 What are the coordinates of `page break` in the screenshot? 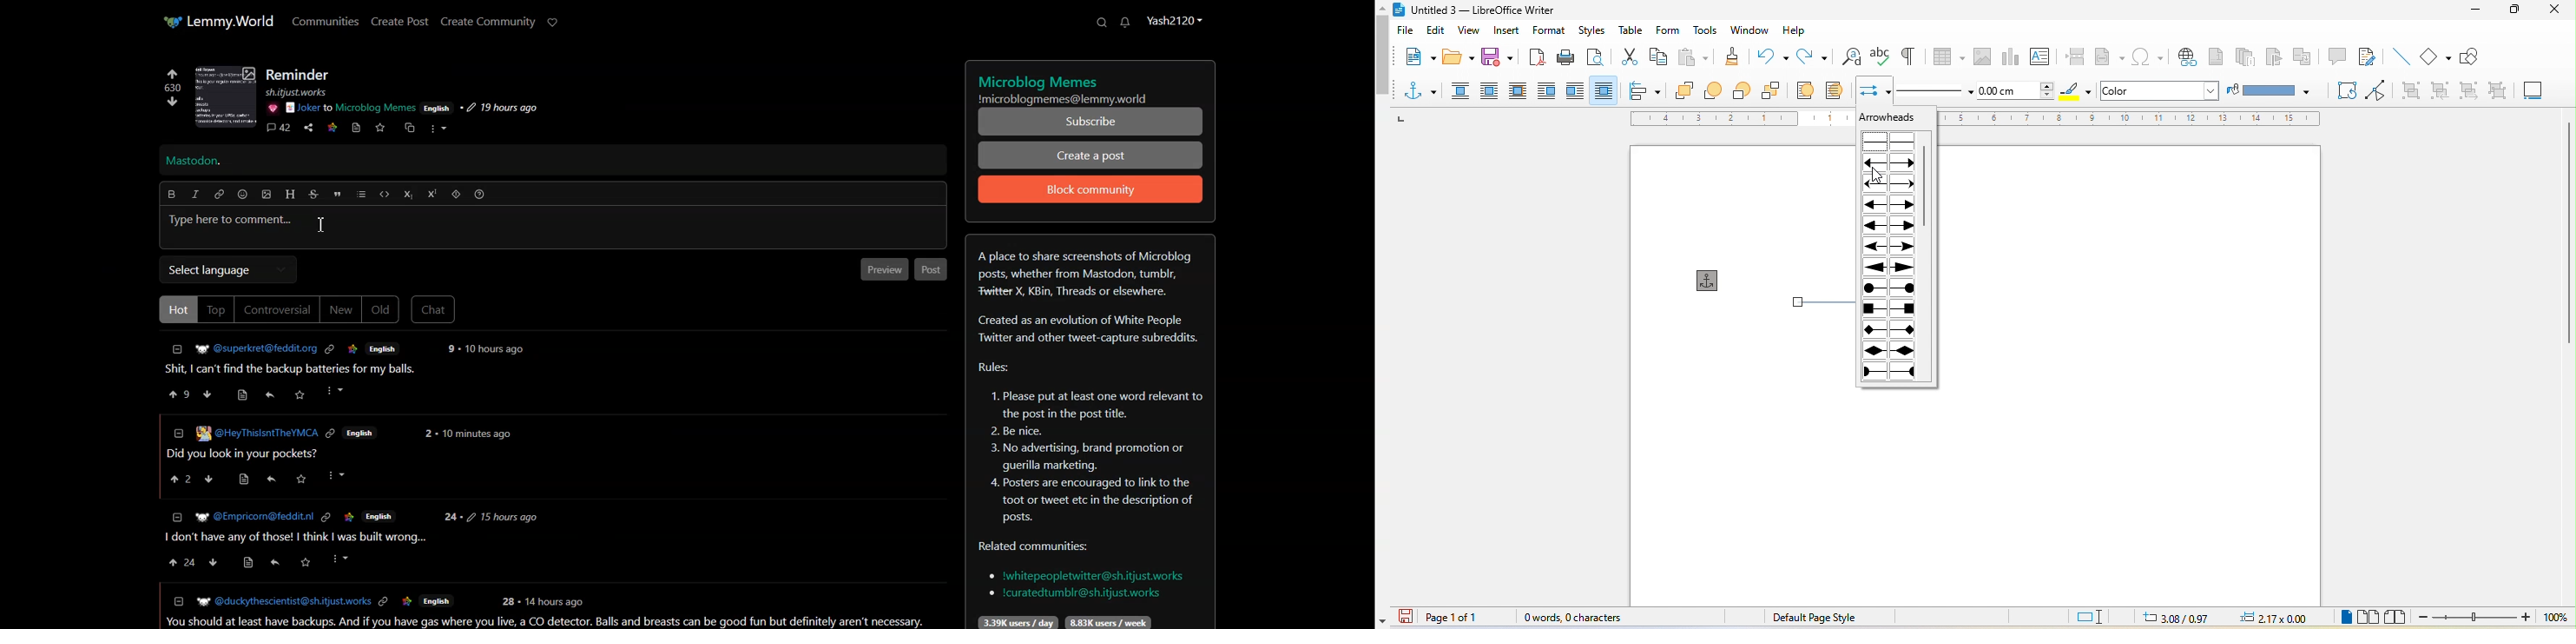 It's located at (2074, 56).